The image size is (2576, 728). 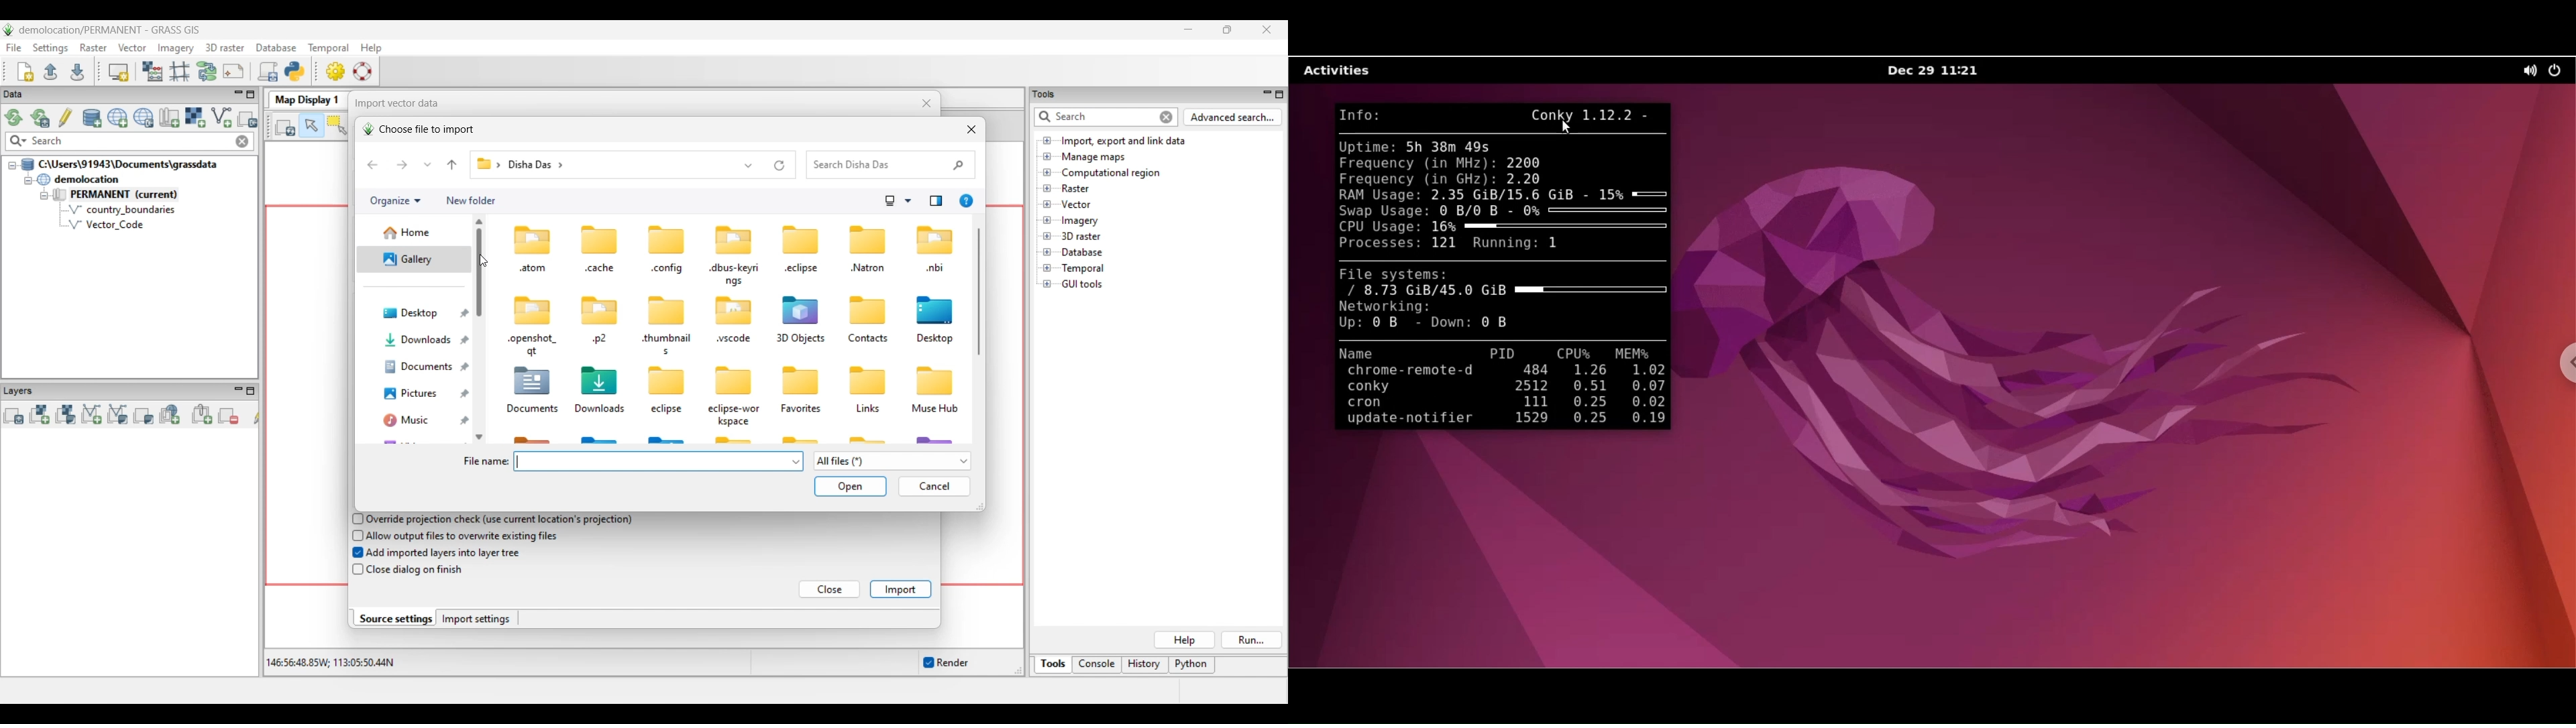 What do you see at coordinates (668, 241) in the screenshot?
I see `icon` at bounding box center [668, 241].